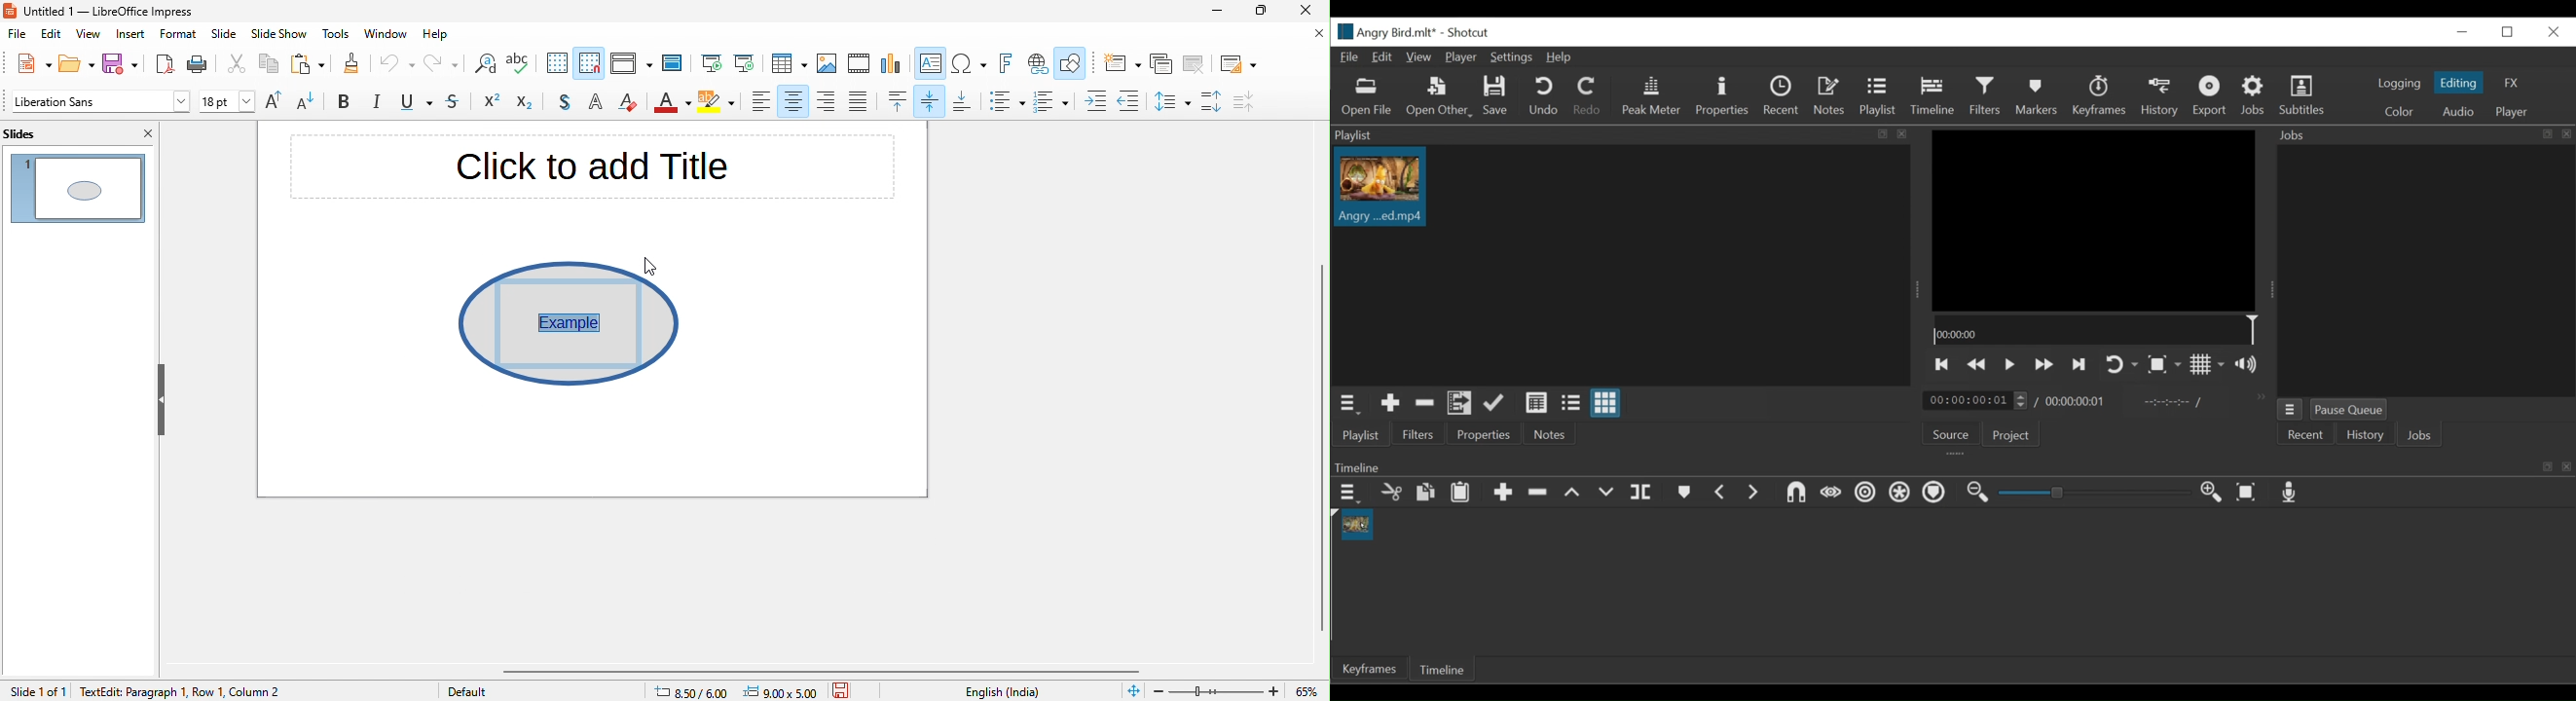 This screenshot has width=2576, height=728. I want to click on Ripple all tracks, so click(1900, 493).